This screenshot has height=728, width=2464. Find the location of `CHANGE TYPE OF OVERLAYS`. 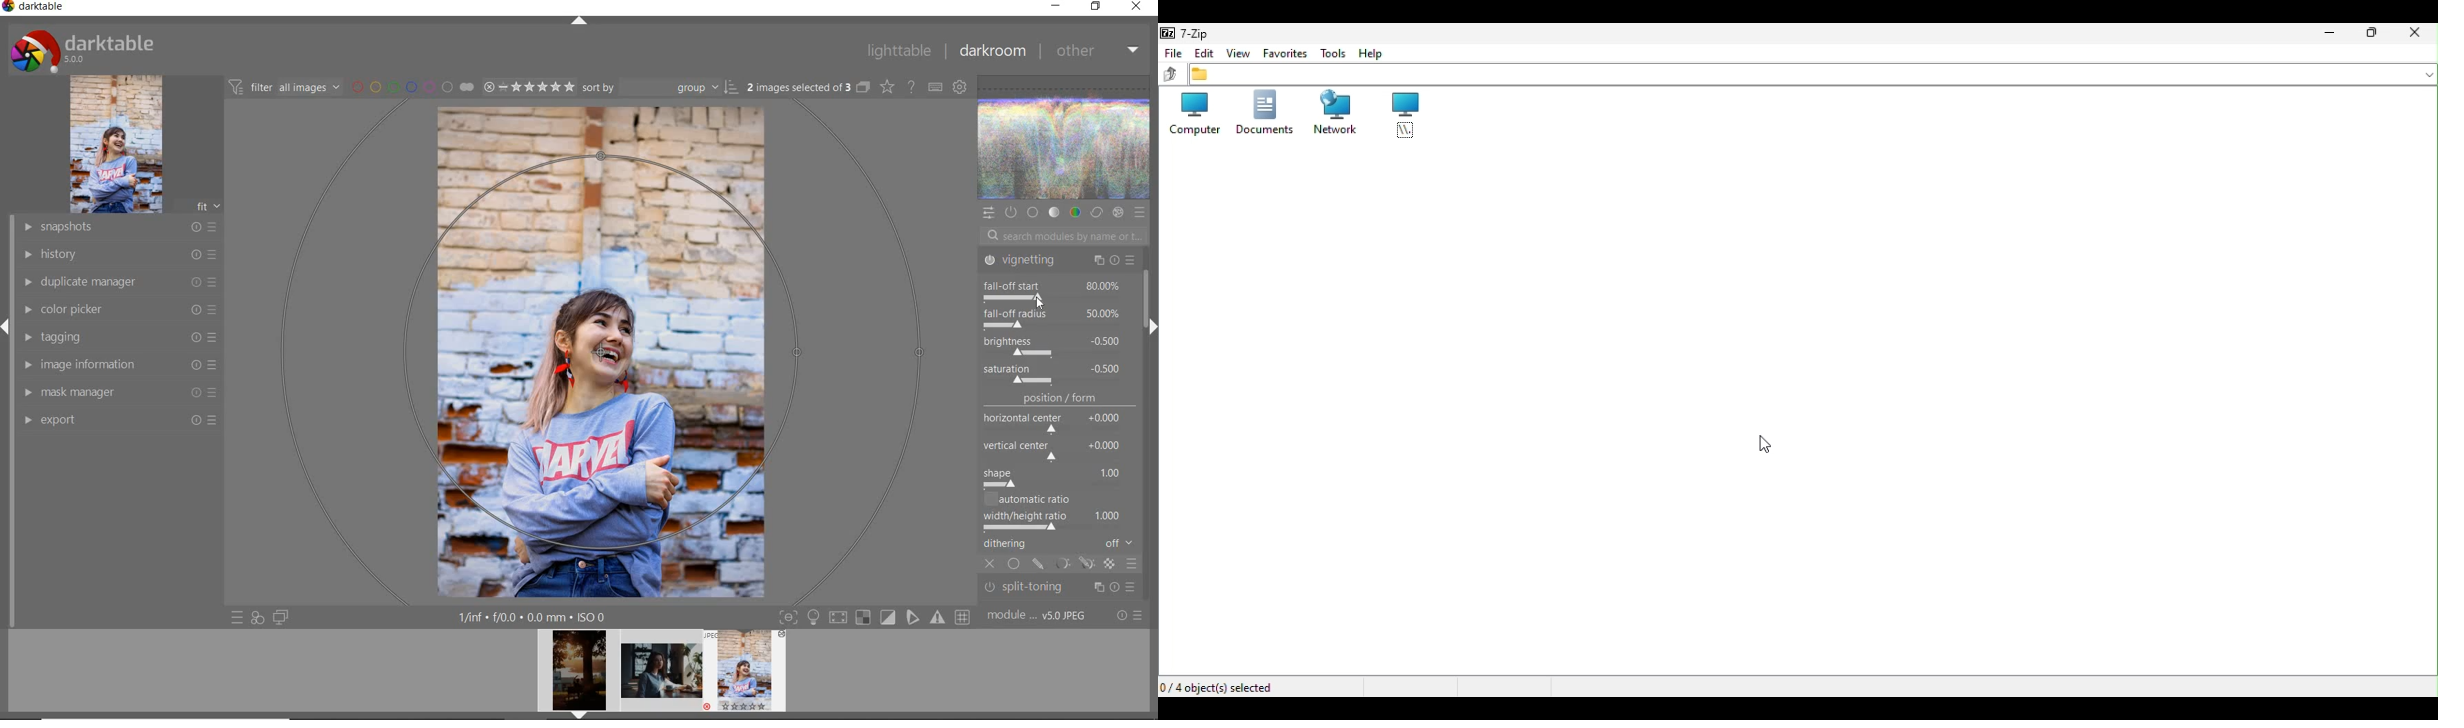

CHANGE TYPE OF OVERLAYS is located at coordinates (887, 86).